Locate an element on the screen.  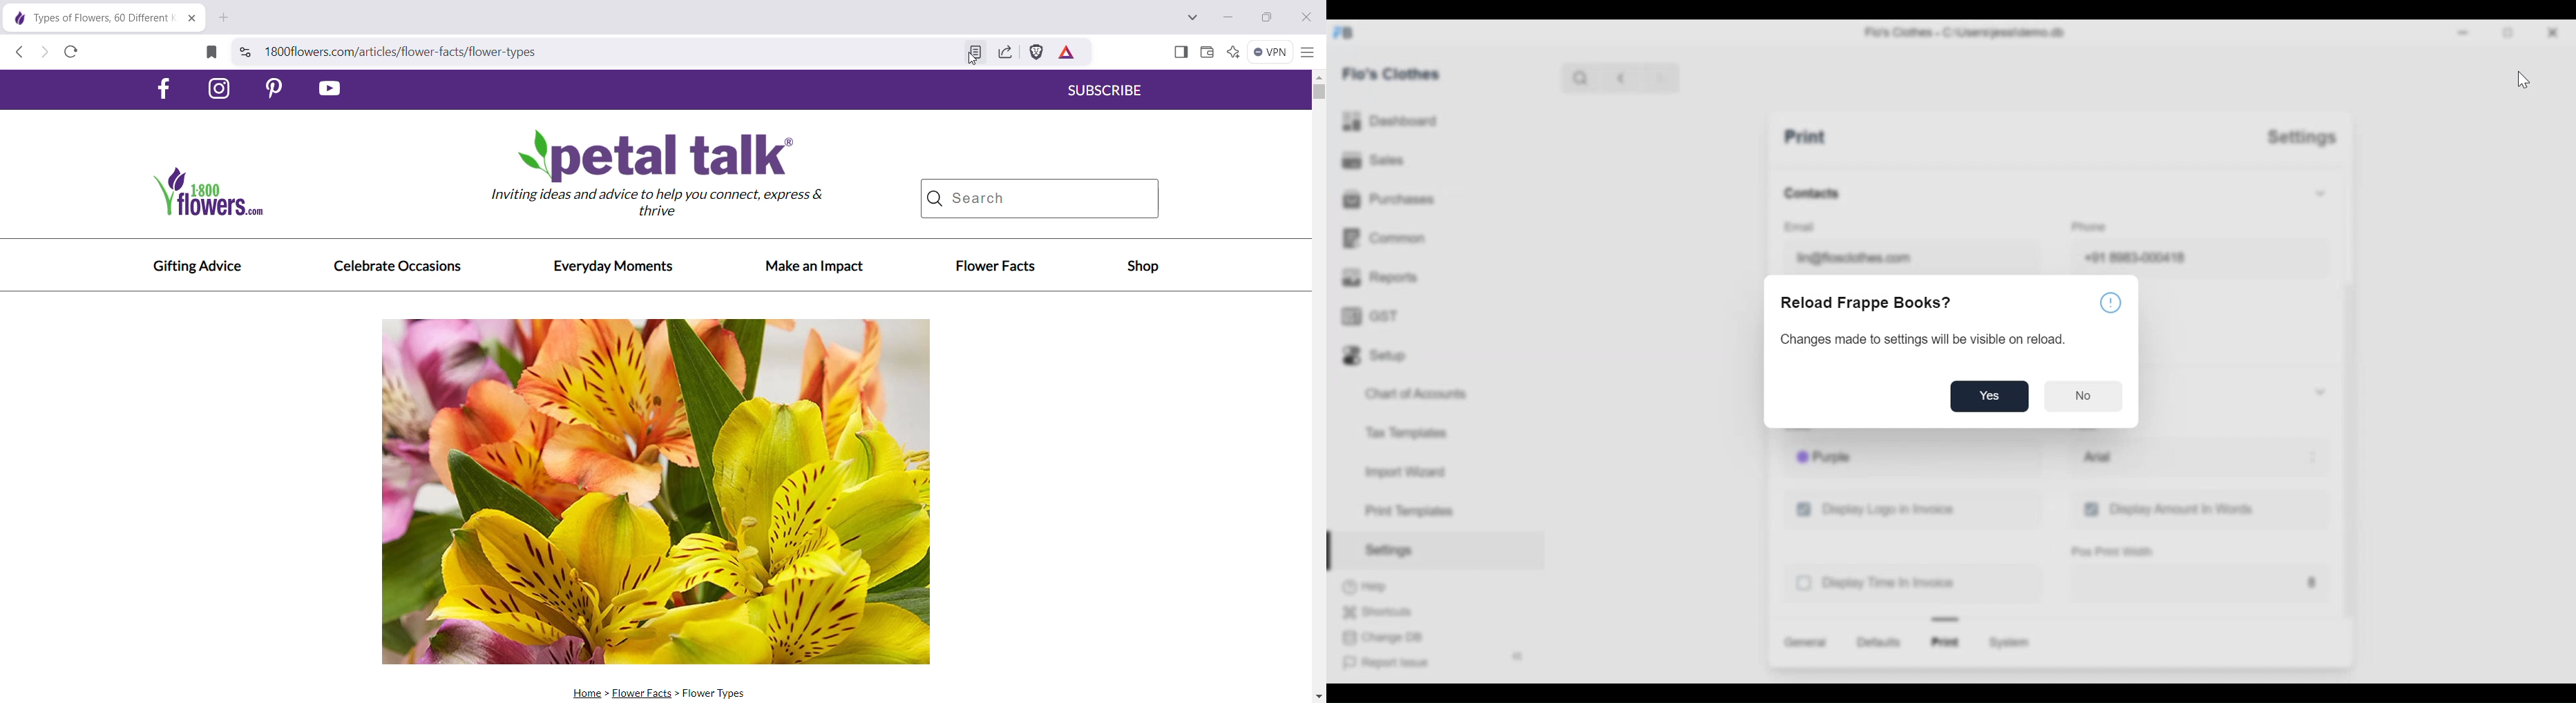
Brave Shields is located at coordinates (1037, 52).